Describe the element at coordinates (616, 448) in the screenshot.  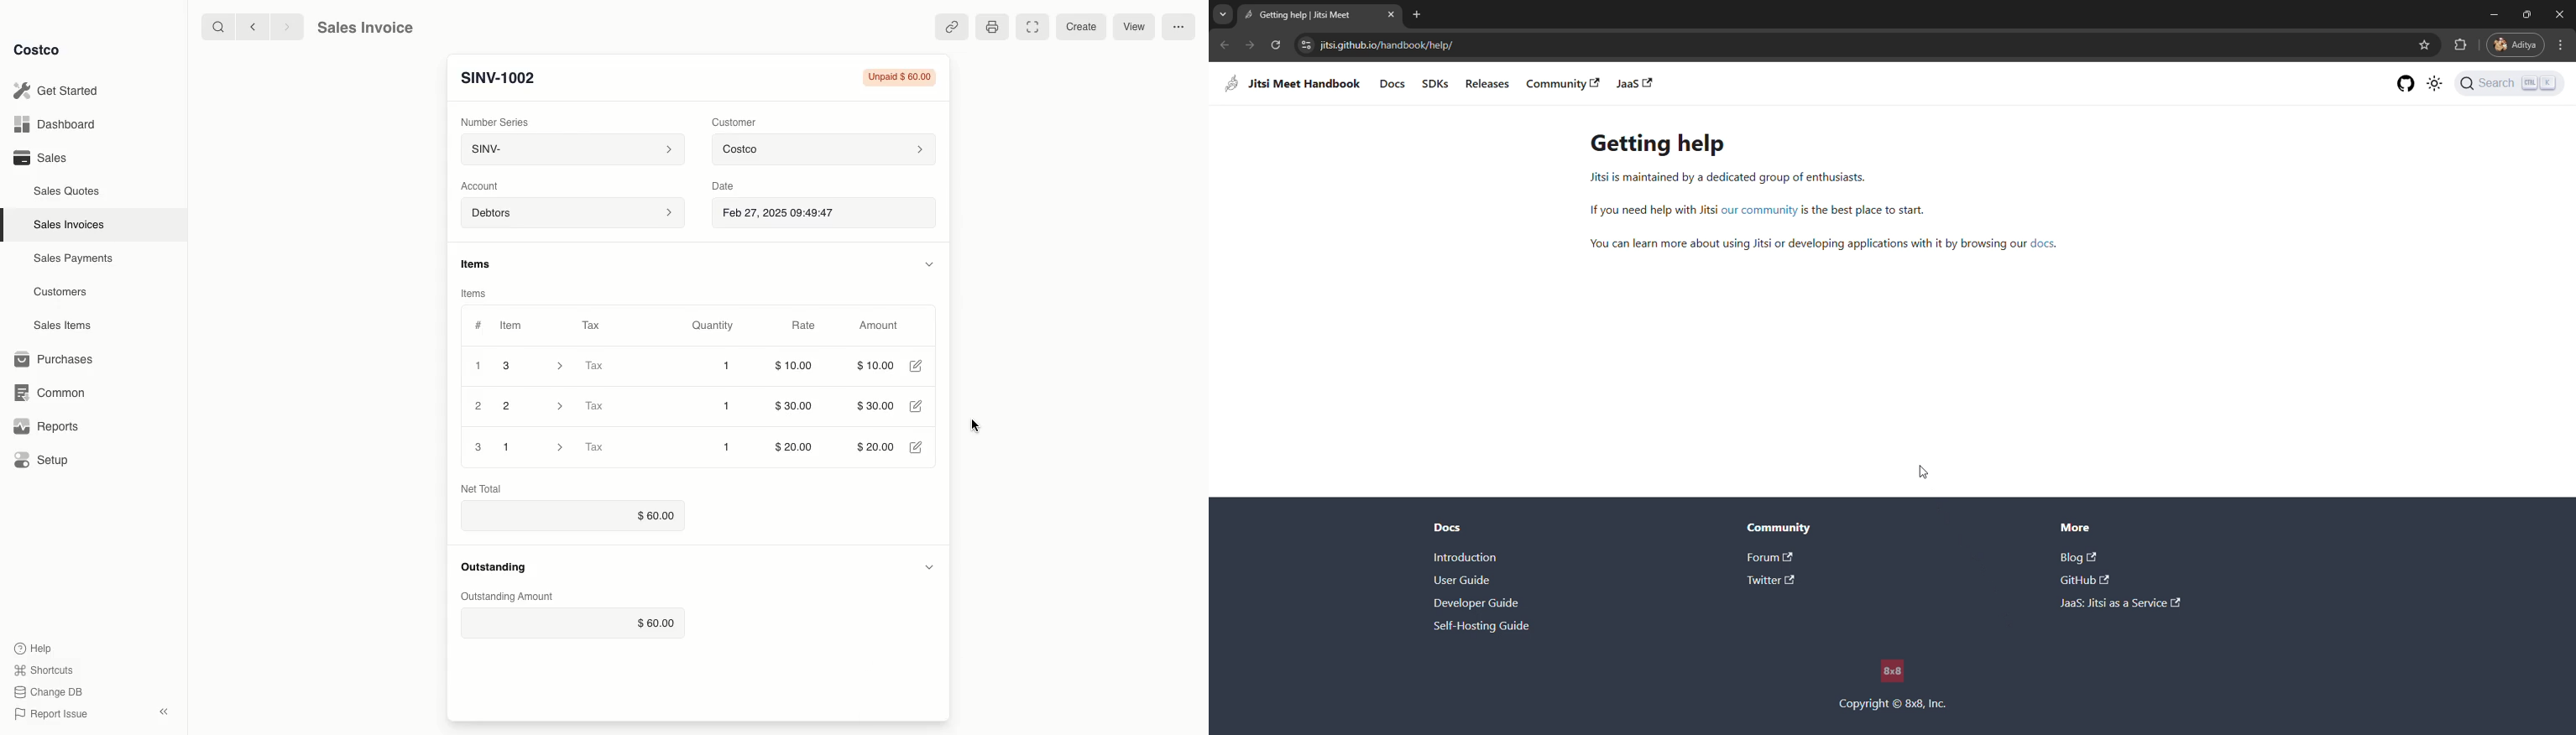
I see `Tax` at that location.